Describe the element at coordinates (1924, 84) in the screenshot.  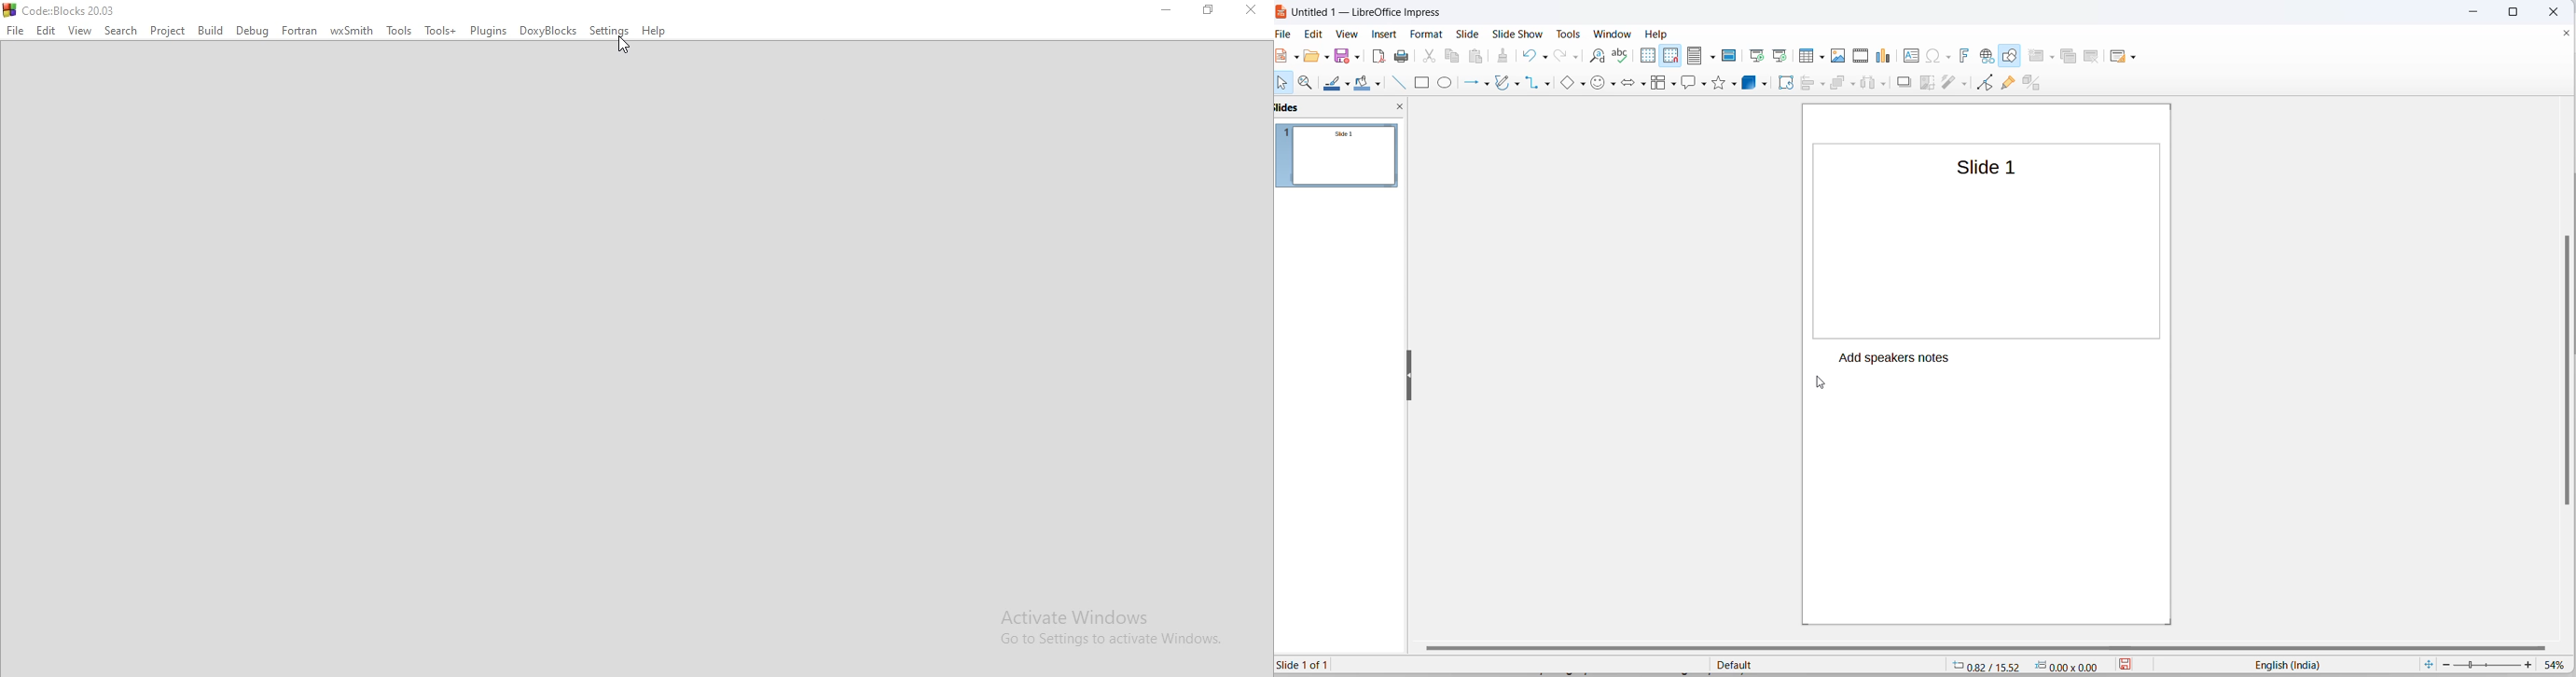
I see `crop an image` at that location.